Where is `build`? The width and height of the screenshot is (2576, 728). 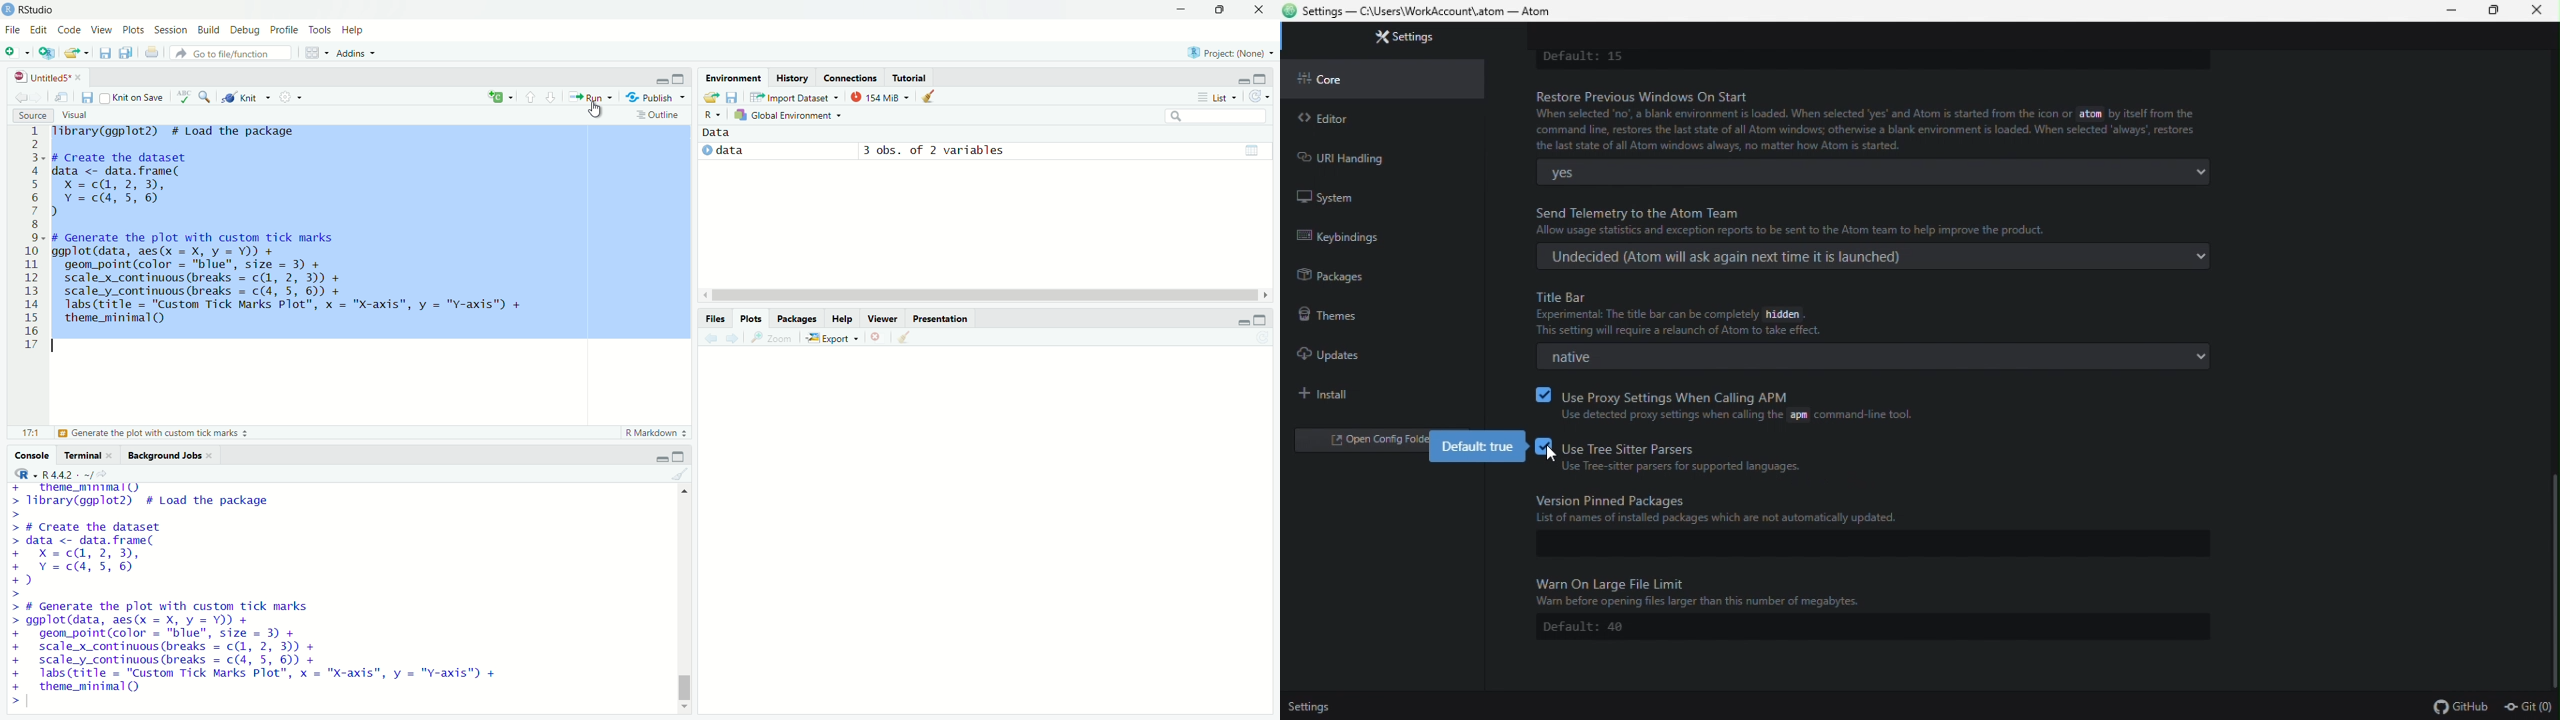 build is located at coordinates (210, 29).